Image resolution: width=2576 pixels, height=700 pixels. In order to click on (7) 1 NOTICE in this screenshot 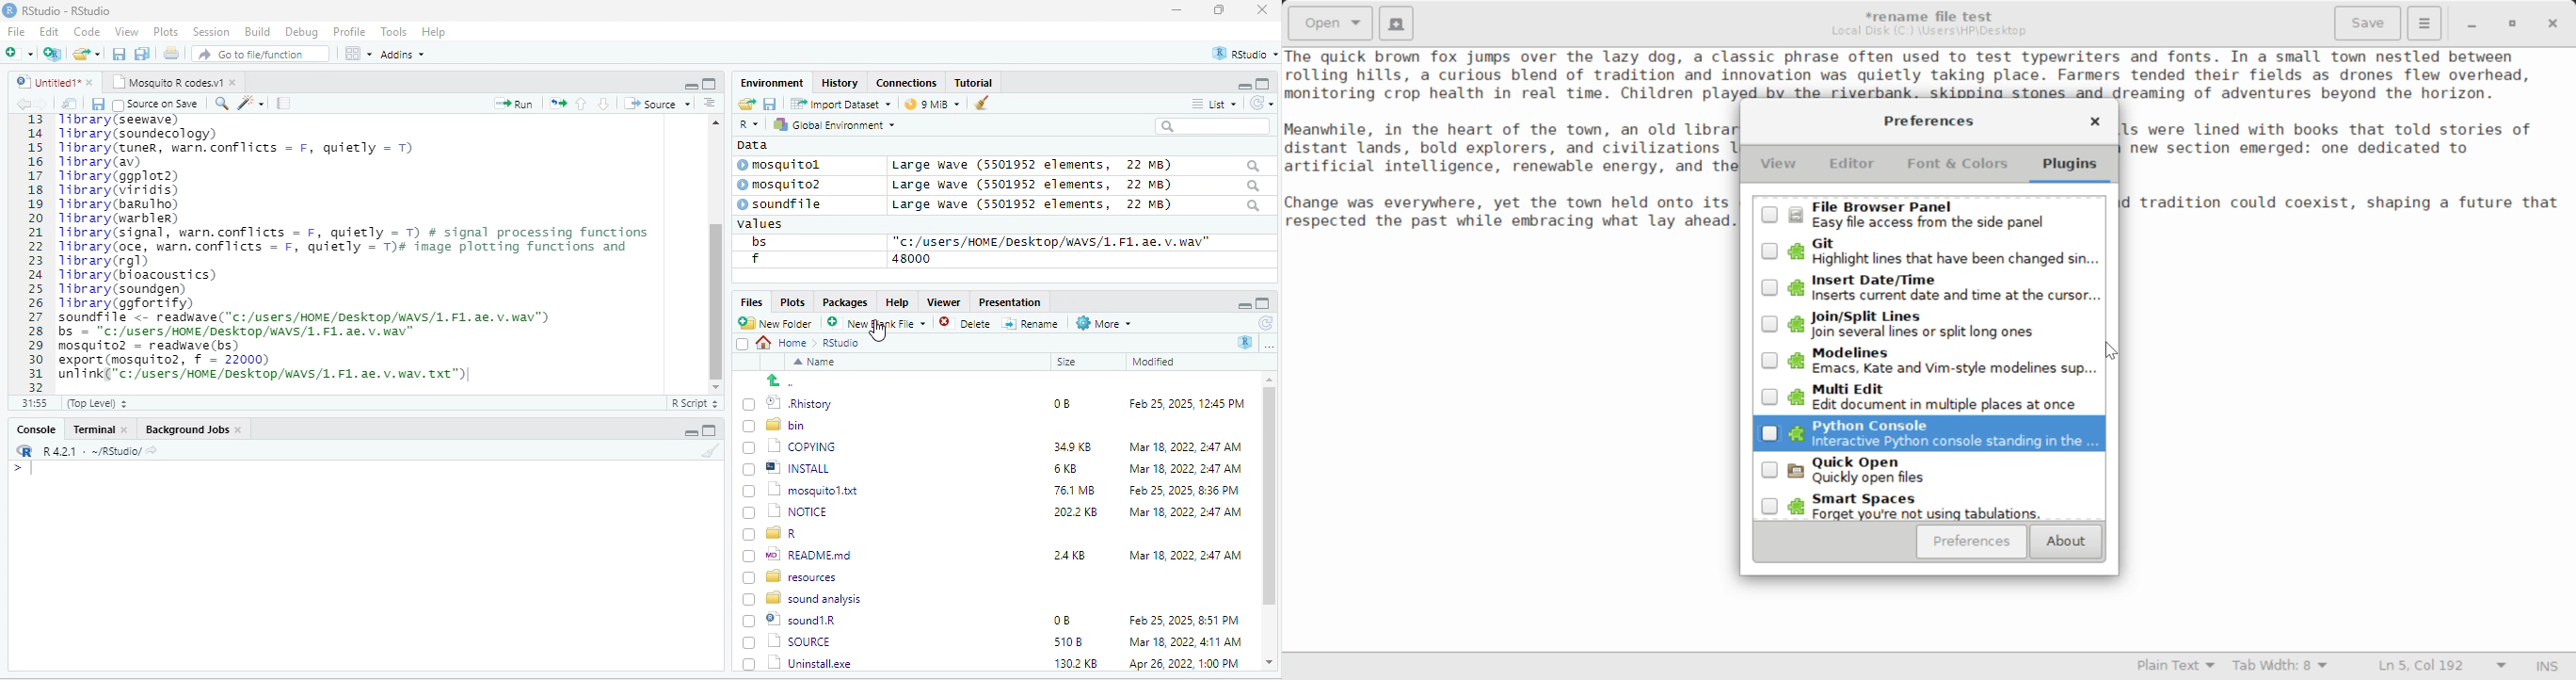, I will do `click(783, 512)`.